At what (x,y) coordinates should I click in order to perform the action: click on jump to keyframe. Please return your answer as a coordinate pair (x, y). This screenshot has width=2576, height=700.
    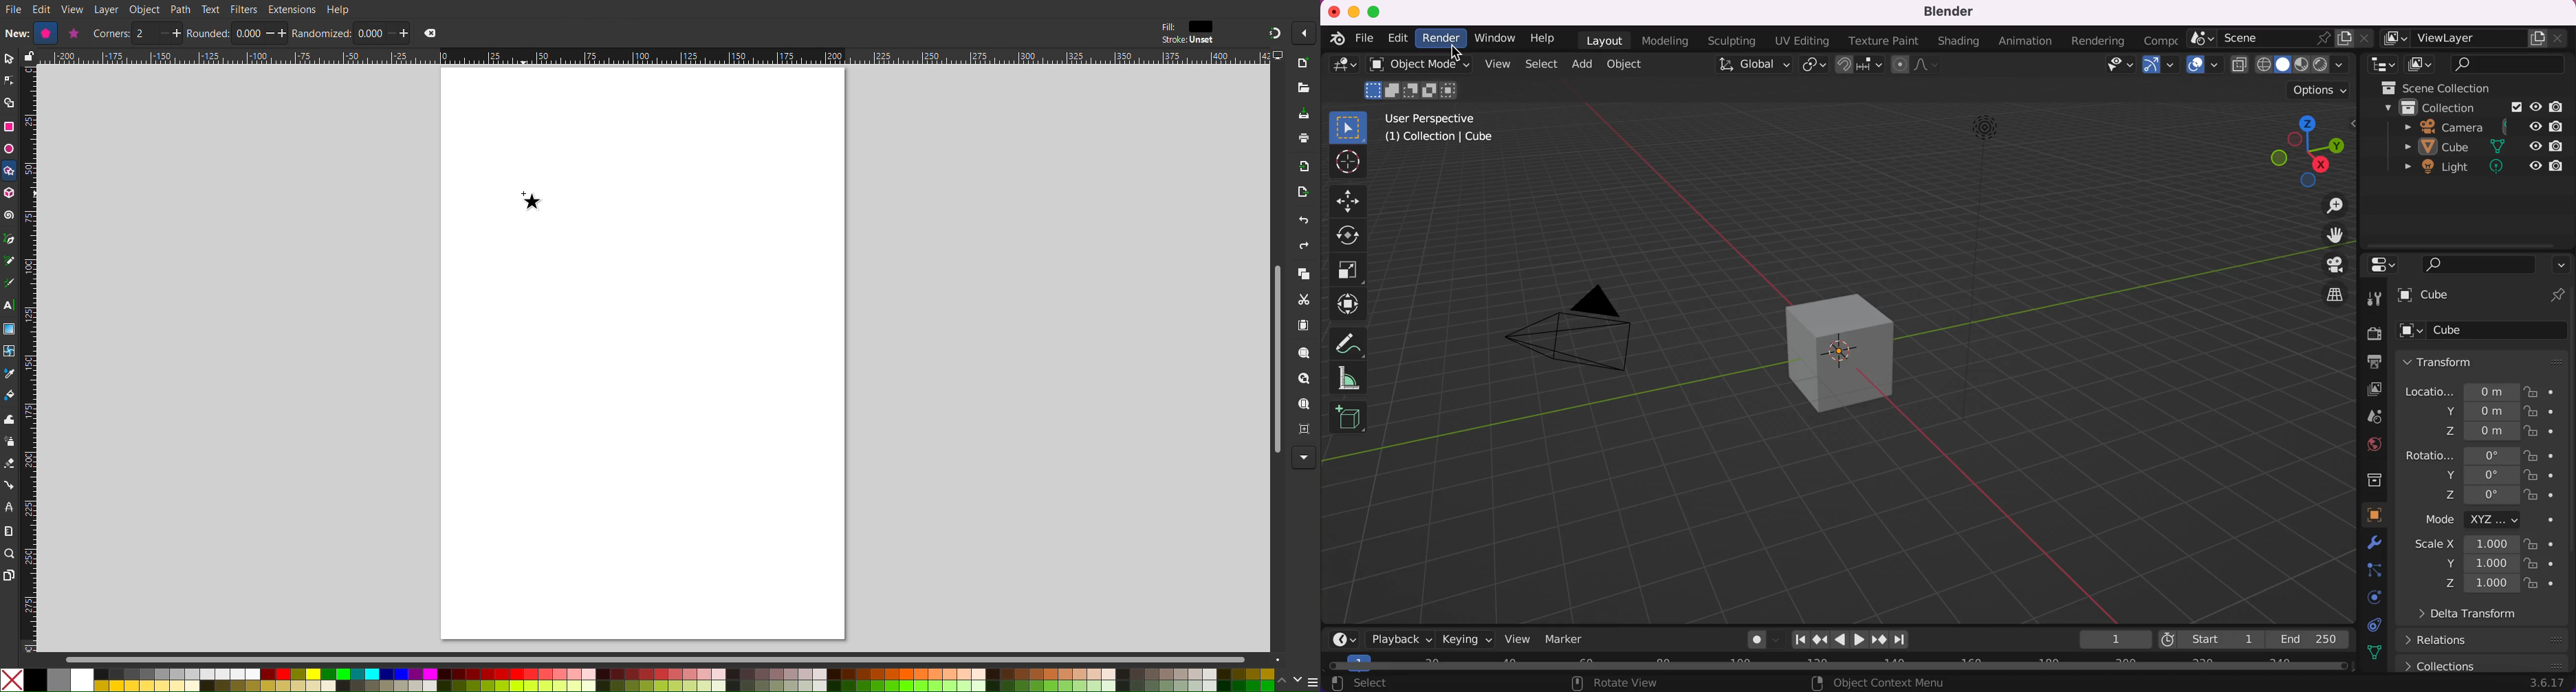
    Looking at the image, I should click on (1880, 640).